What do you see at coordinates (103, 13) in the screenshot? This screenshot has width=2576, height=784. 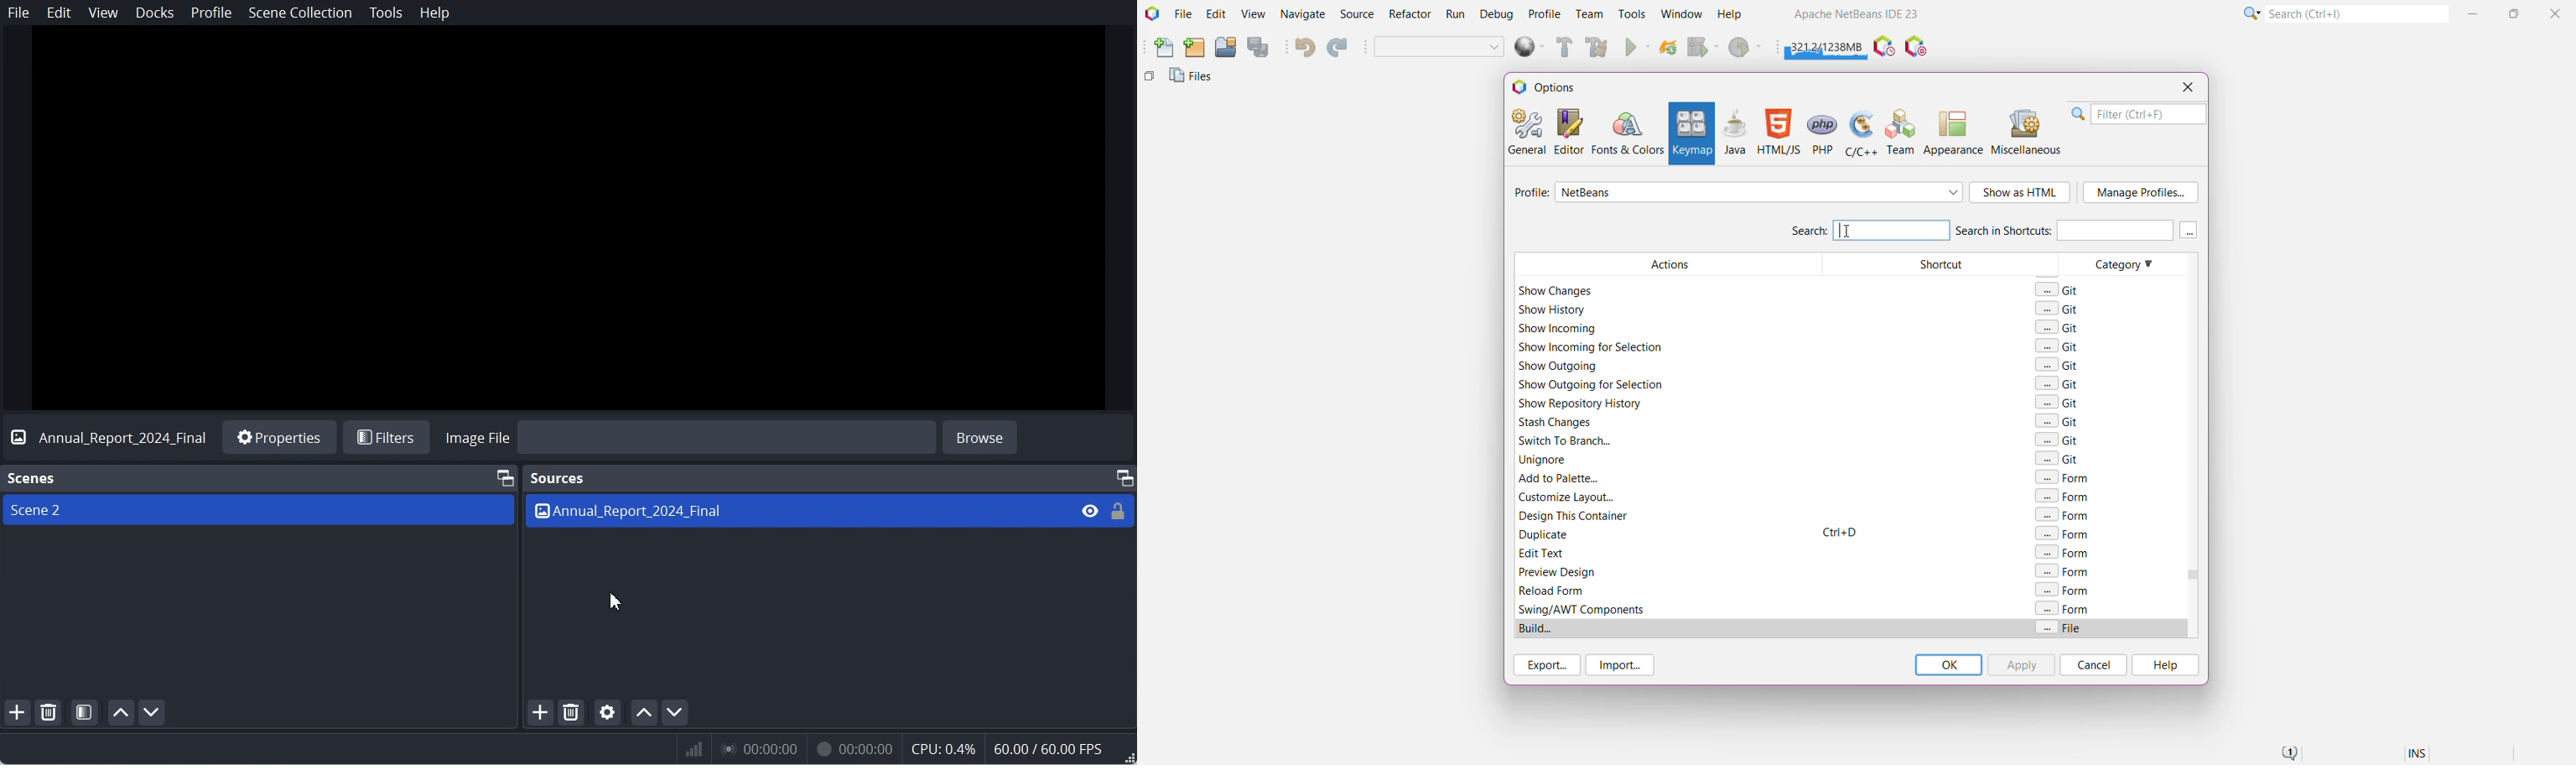 I see `View` at bounding box center [103, 13].